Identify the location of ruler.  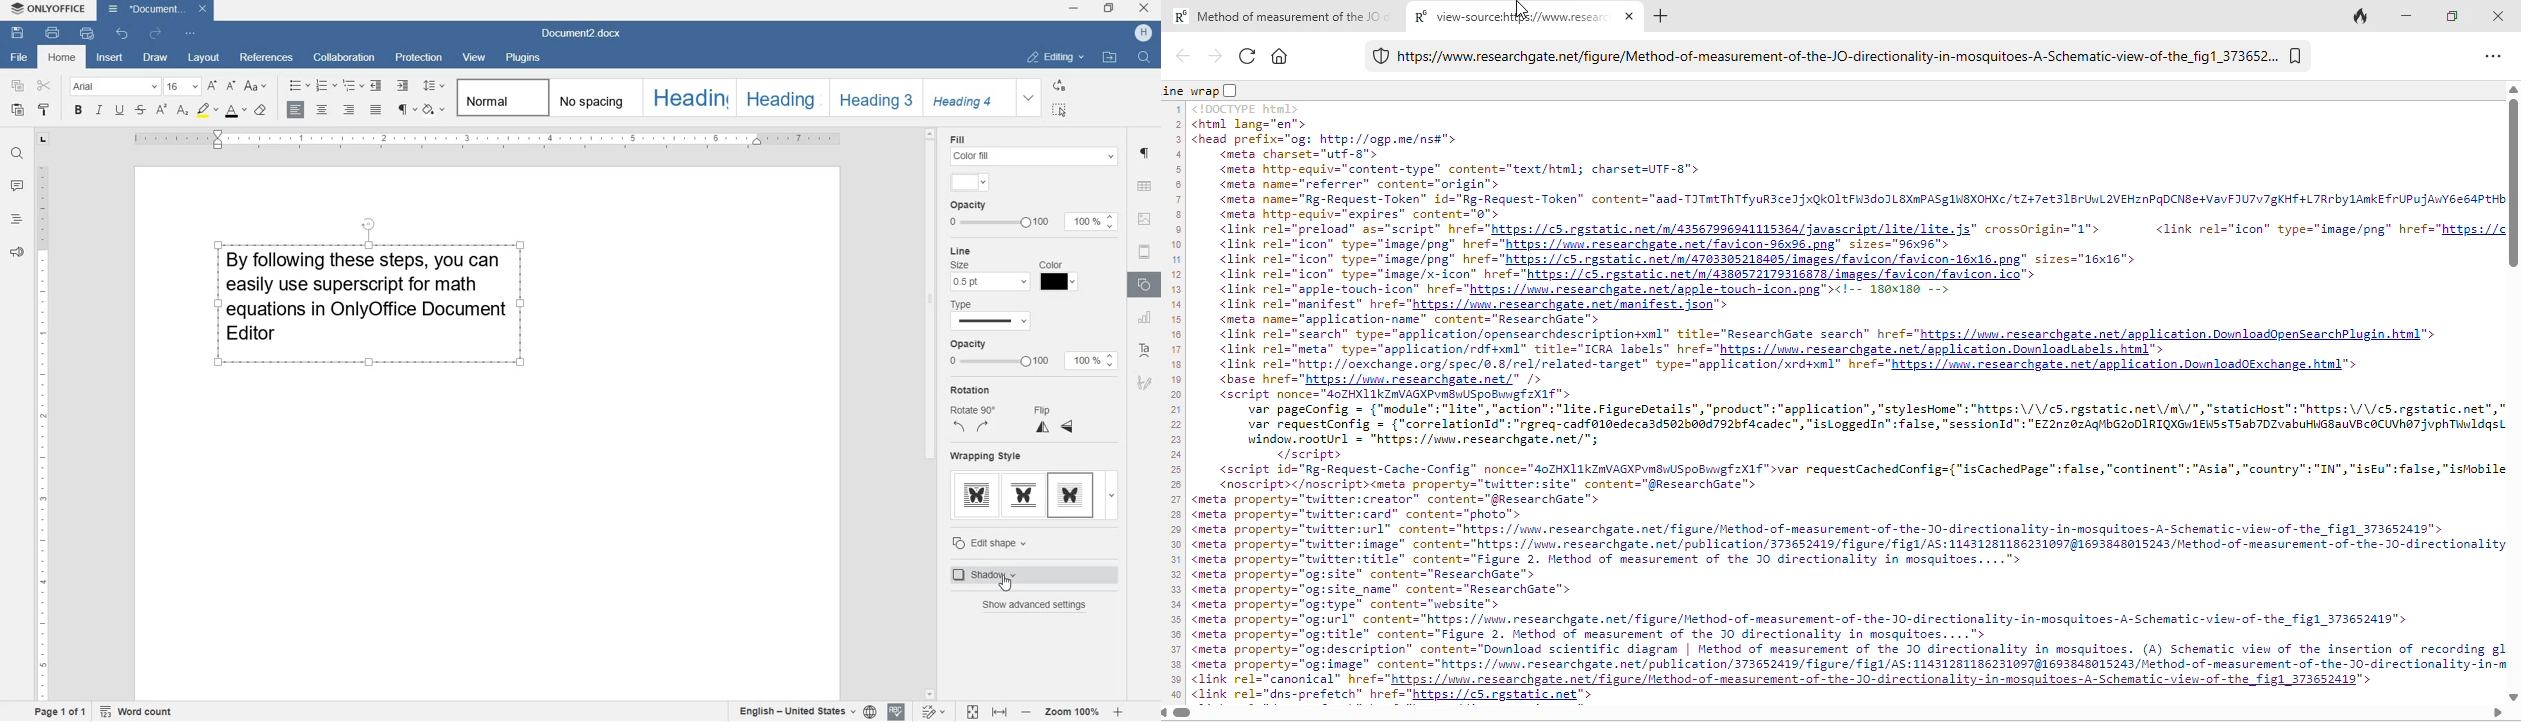
(481, 141).